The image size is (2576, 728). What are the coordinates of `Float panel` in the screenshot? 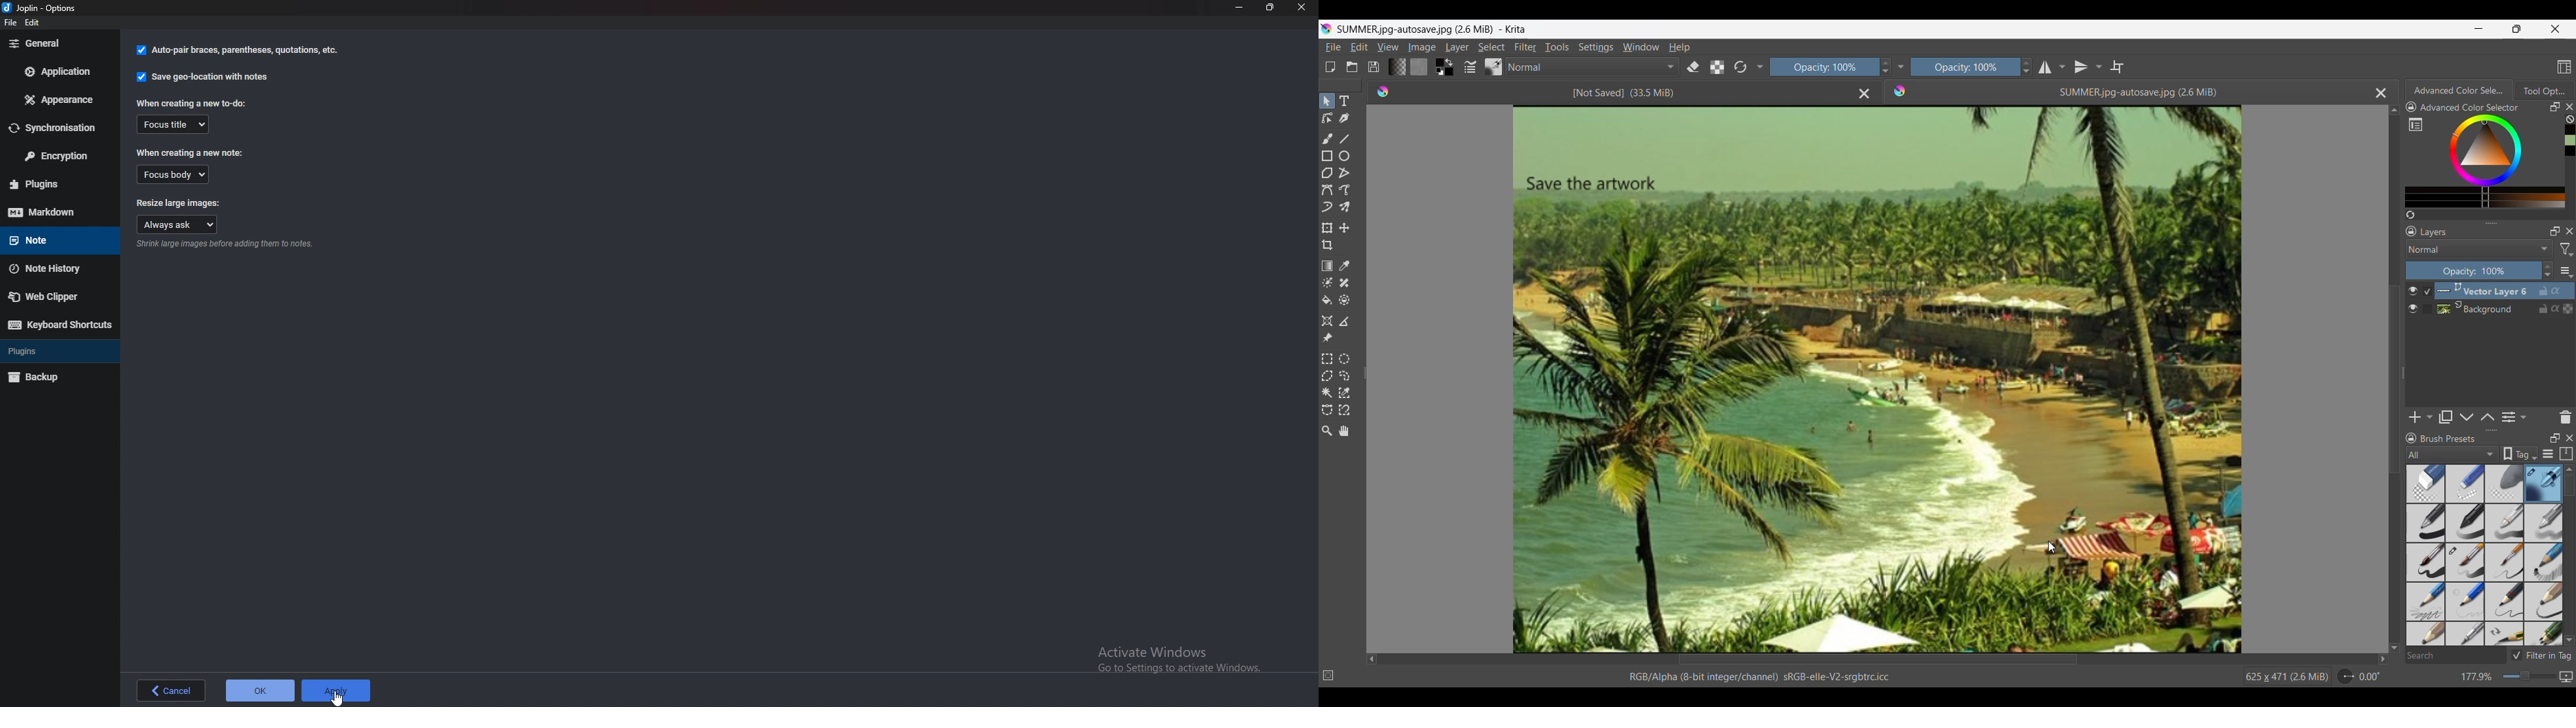 It's located at (2554, 438).